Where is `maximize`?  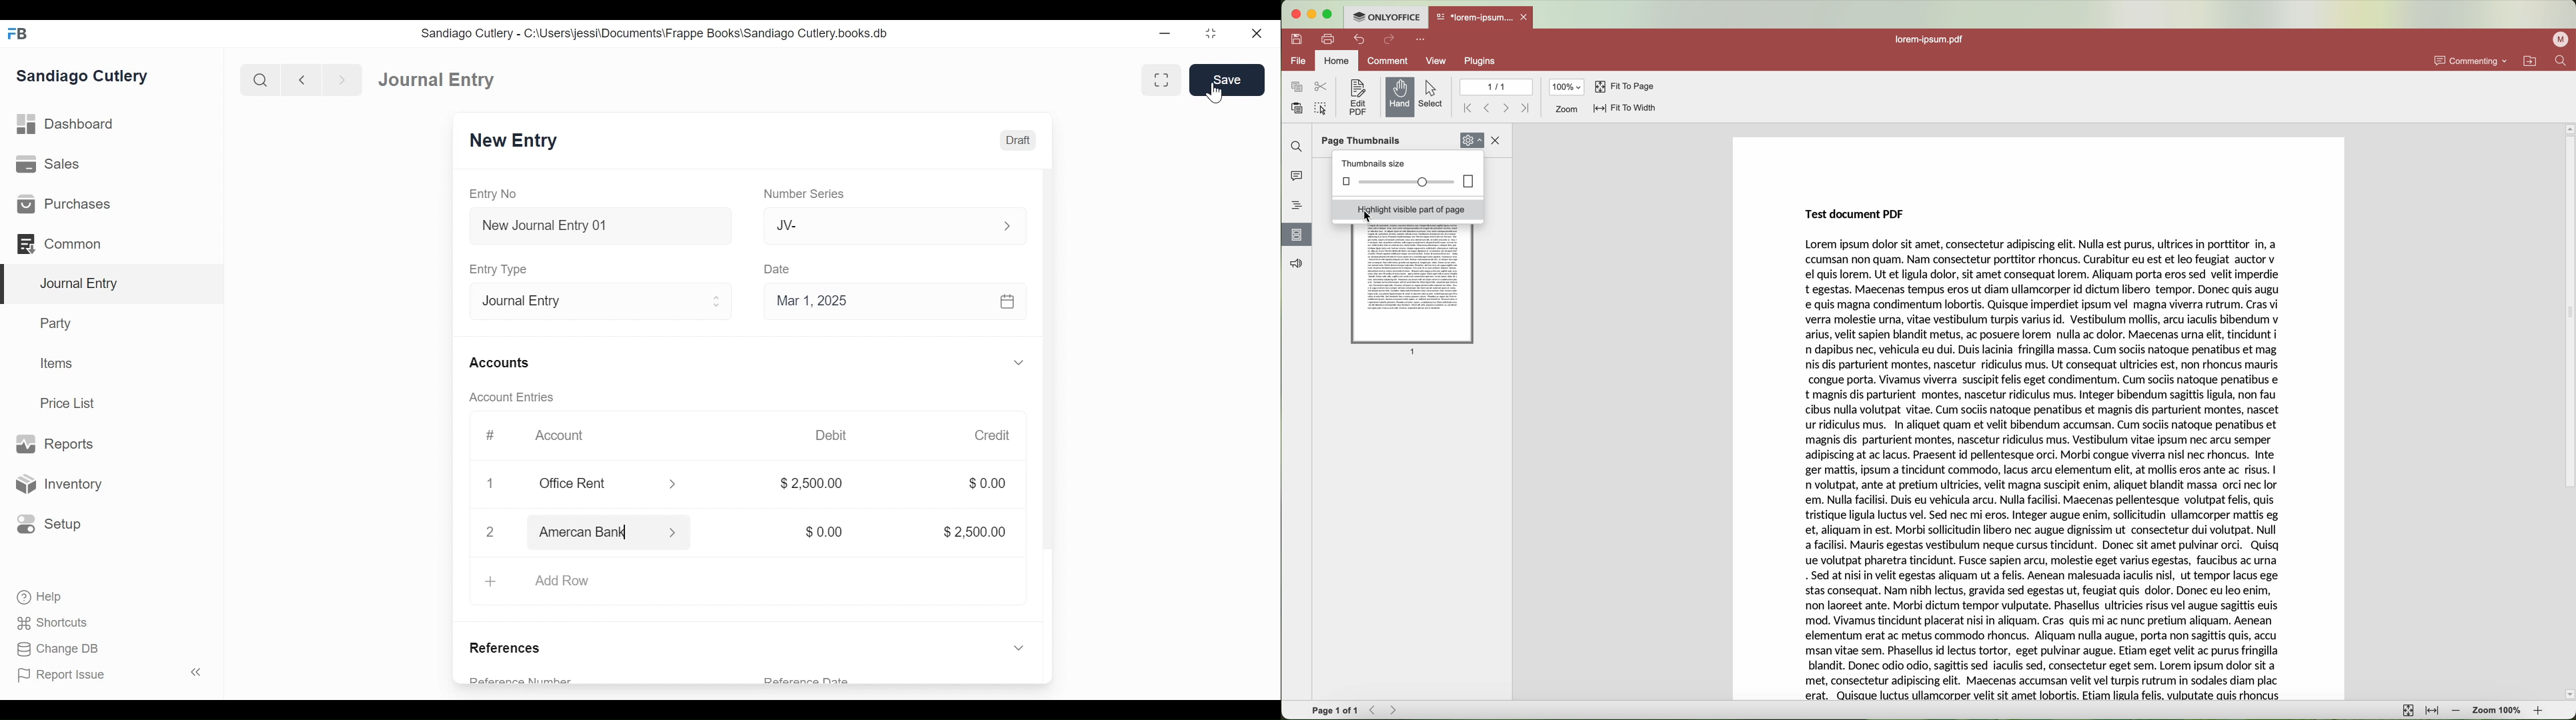
maximize is located at coordinates (1212, 33).